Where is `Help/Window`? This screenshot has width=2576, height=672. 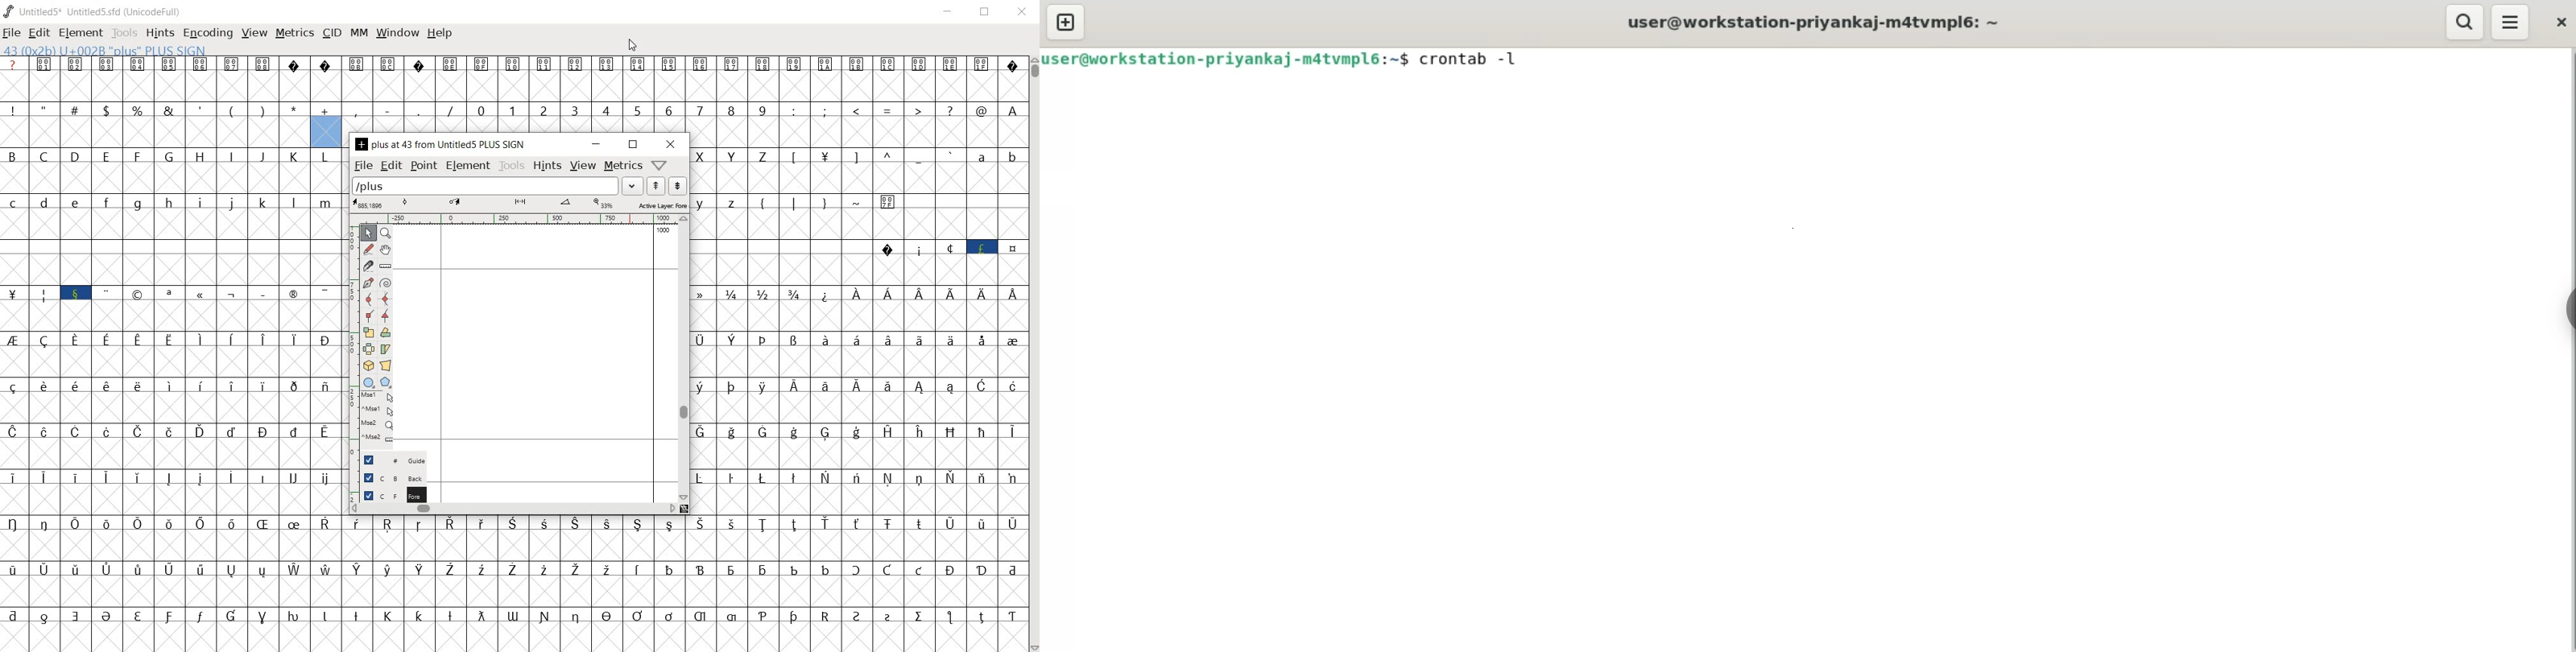
Help/Window is located at coordinates (661, 165).